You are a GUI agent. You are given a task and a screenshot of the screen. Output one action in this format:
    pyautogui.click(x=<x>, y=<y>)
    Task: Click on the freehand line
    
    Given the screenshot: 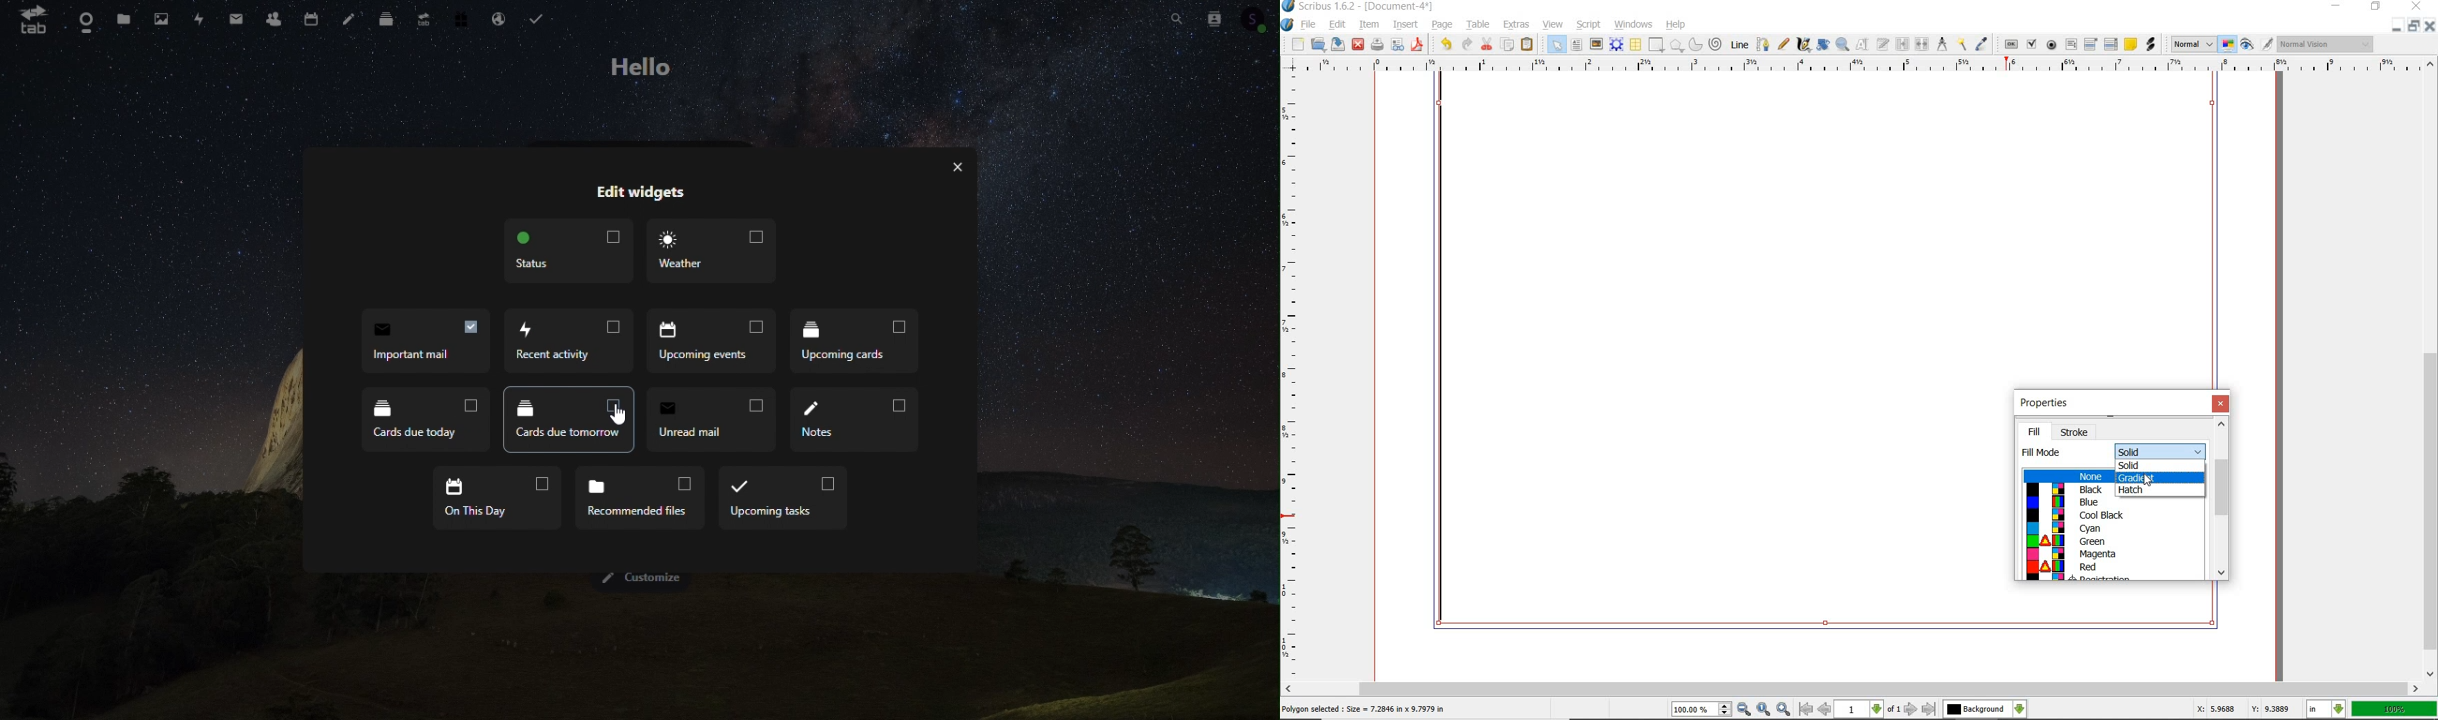 What is the action you would take?
    pyautogui.click(x=1785, y=45)
    